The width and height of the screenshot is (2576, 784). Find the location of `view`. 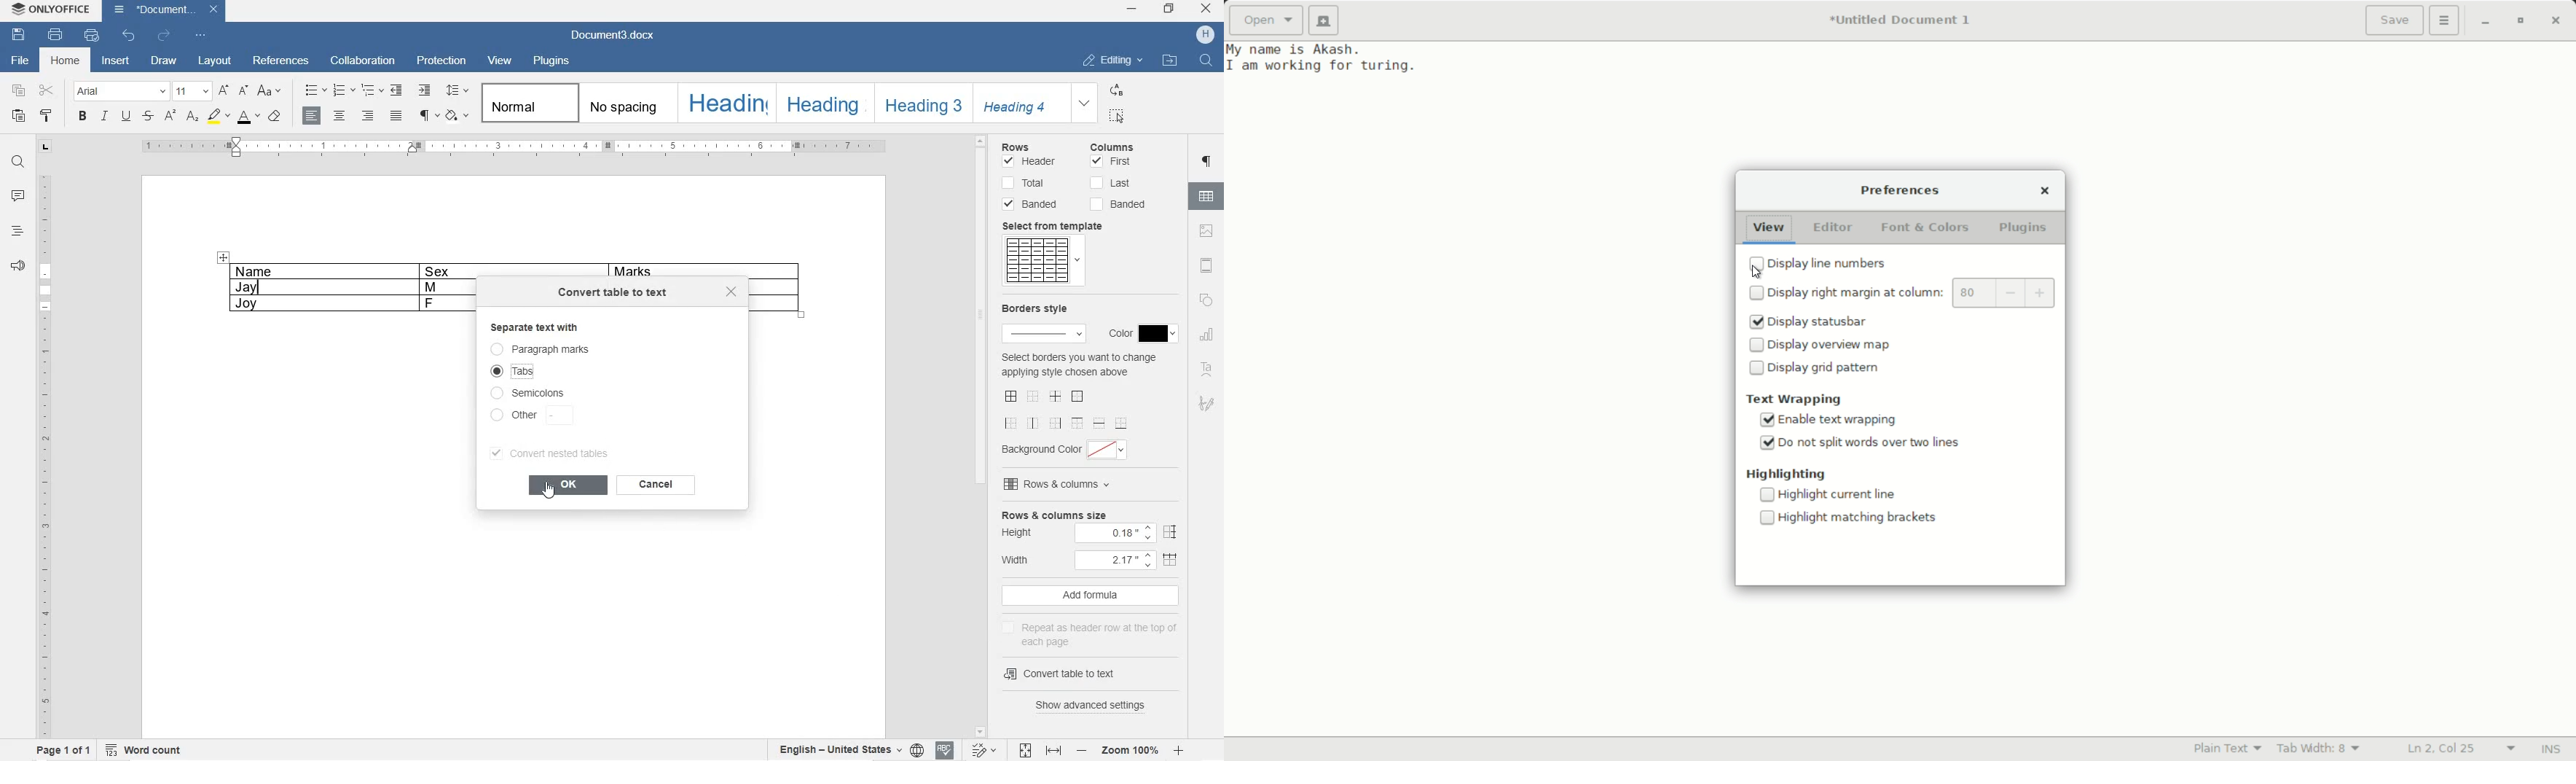

view is located at coordinates (1770, 231).